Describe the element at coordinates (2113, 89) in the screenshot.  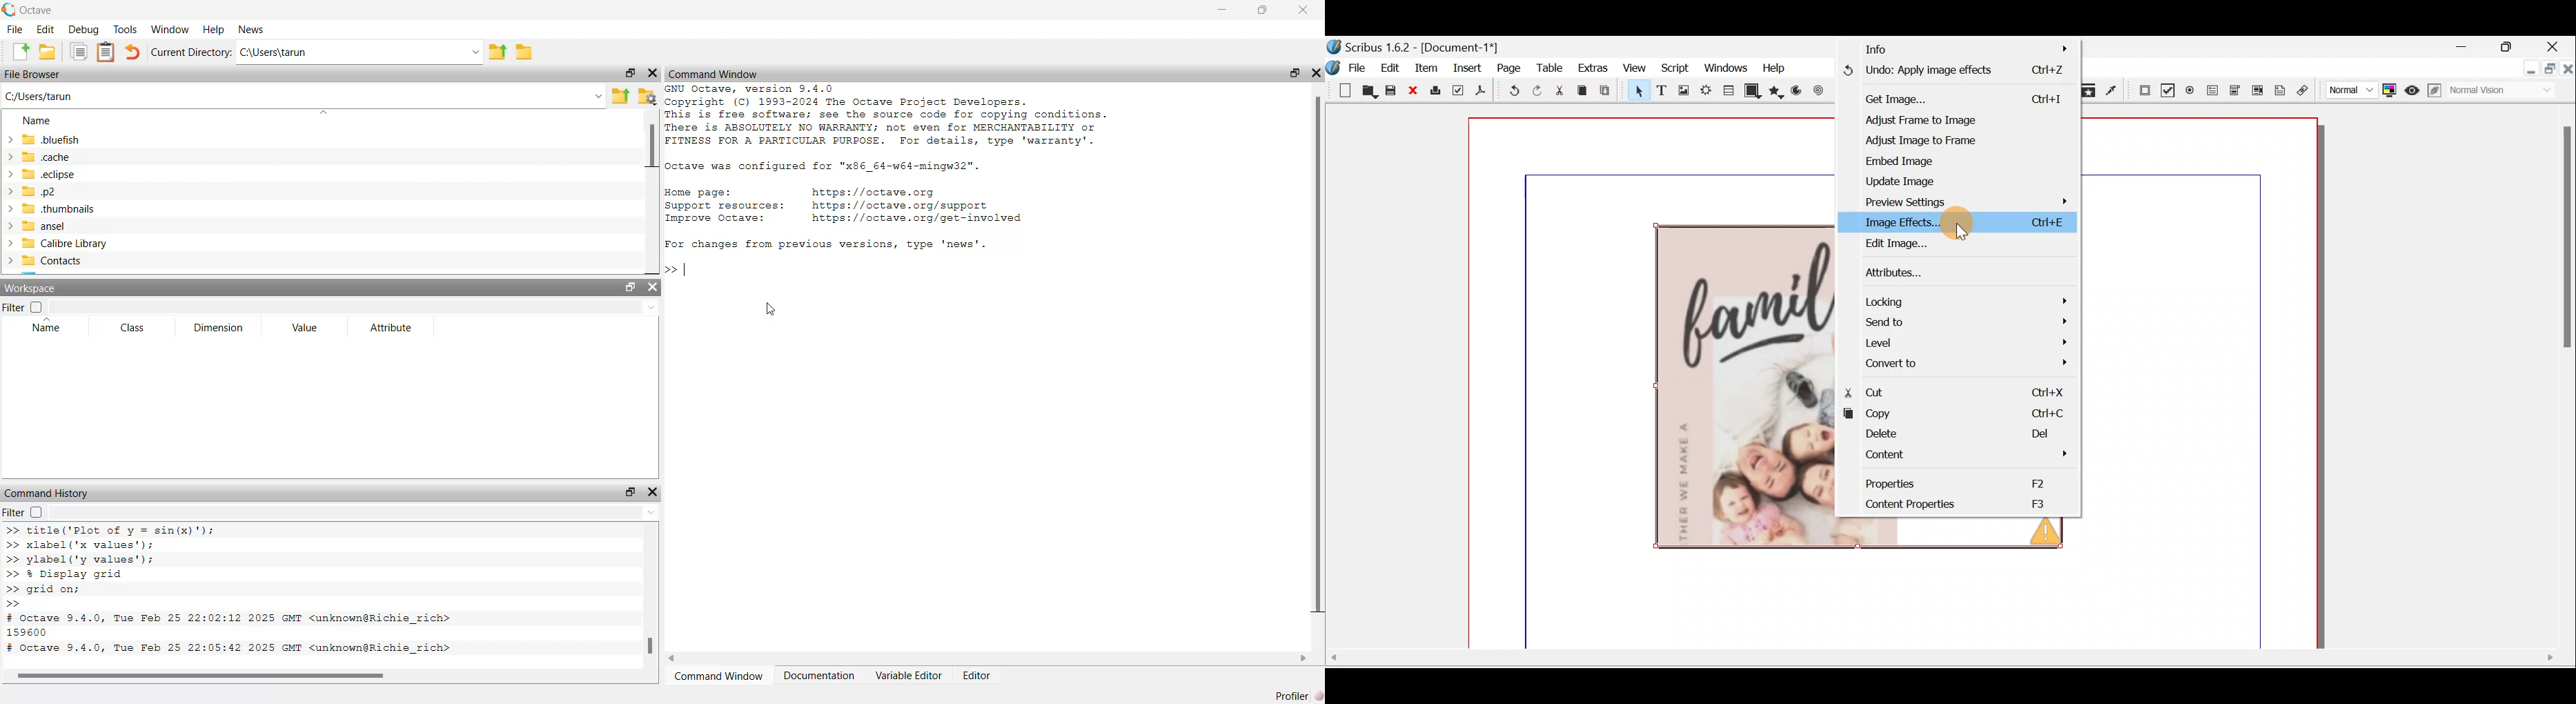
I see `Eye dropper` at that location.